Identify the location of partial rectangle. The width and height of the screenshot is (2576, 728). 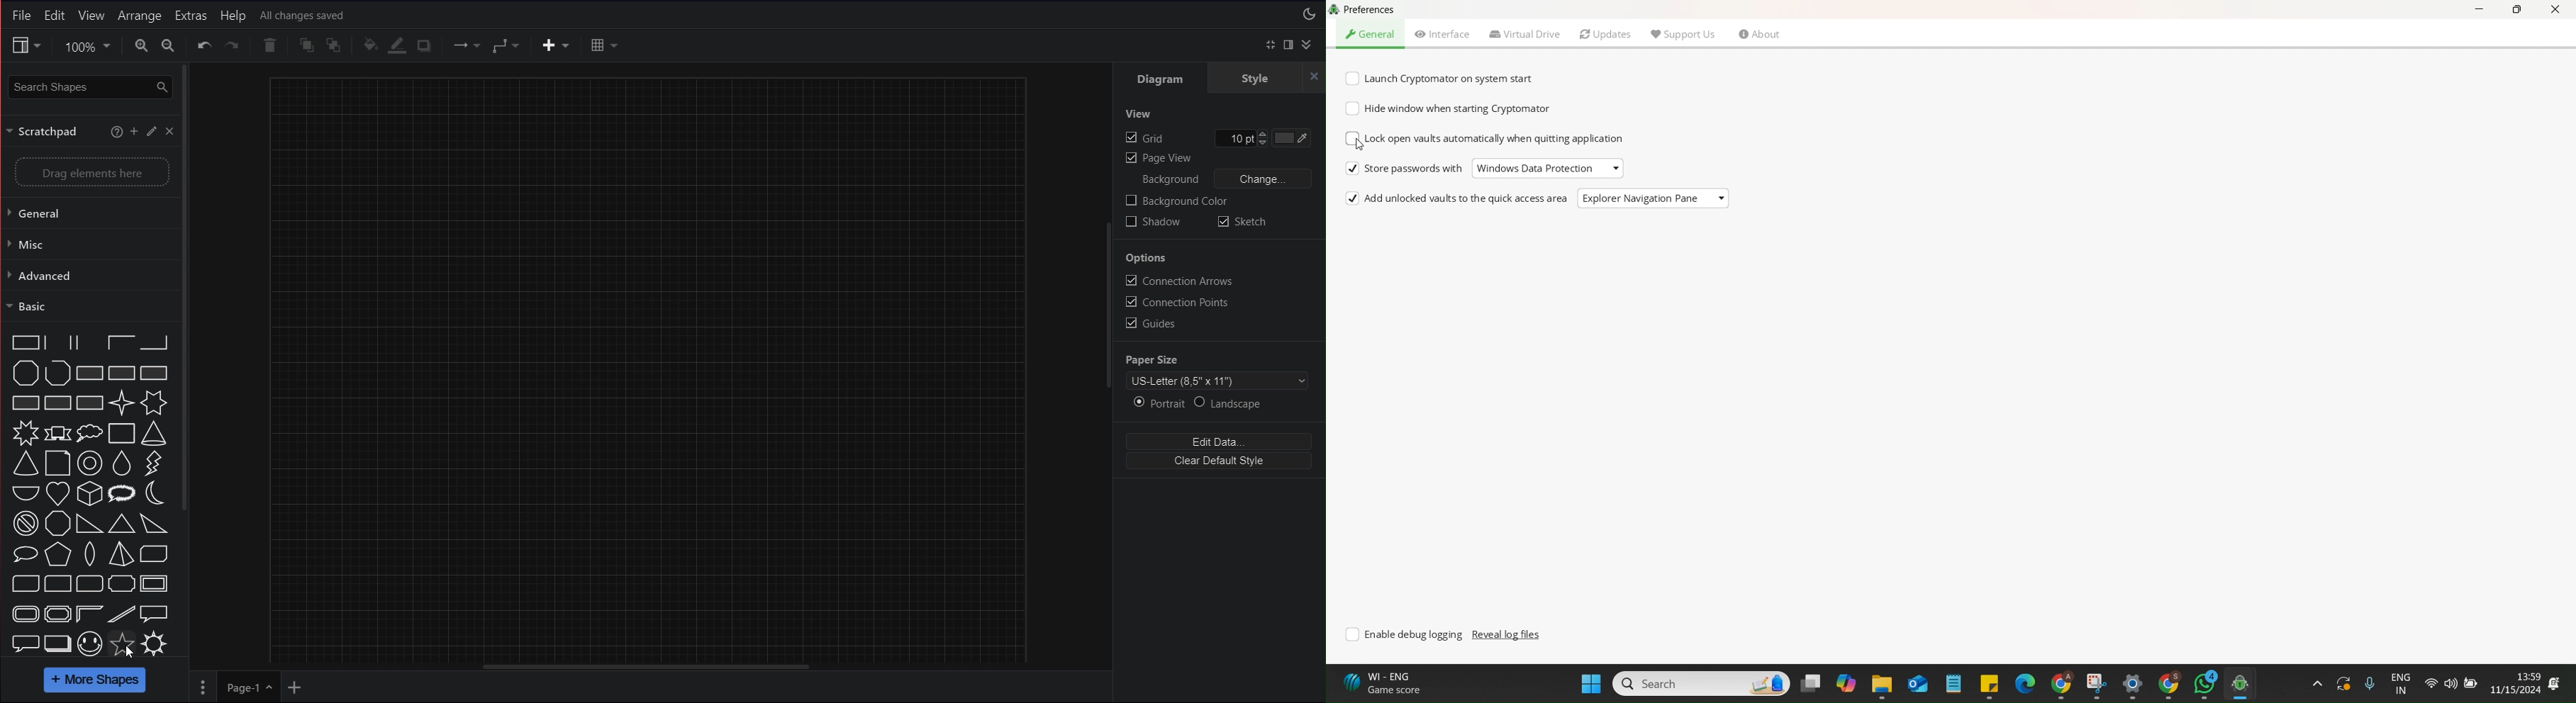
(121, 342).